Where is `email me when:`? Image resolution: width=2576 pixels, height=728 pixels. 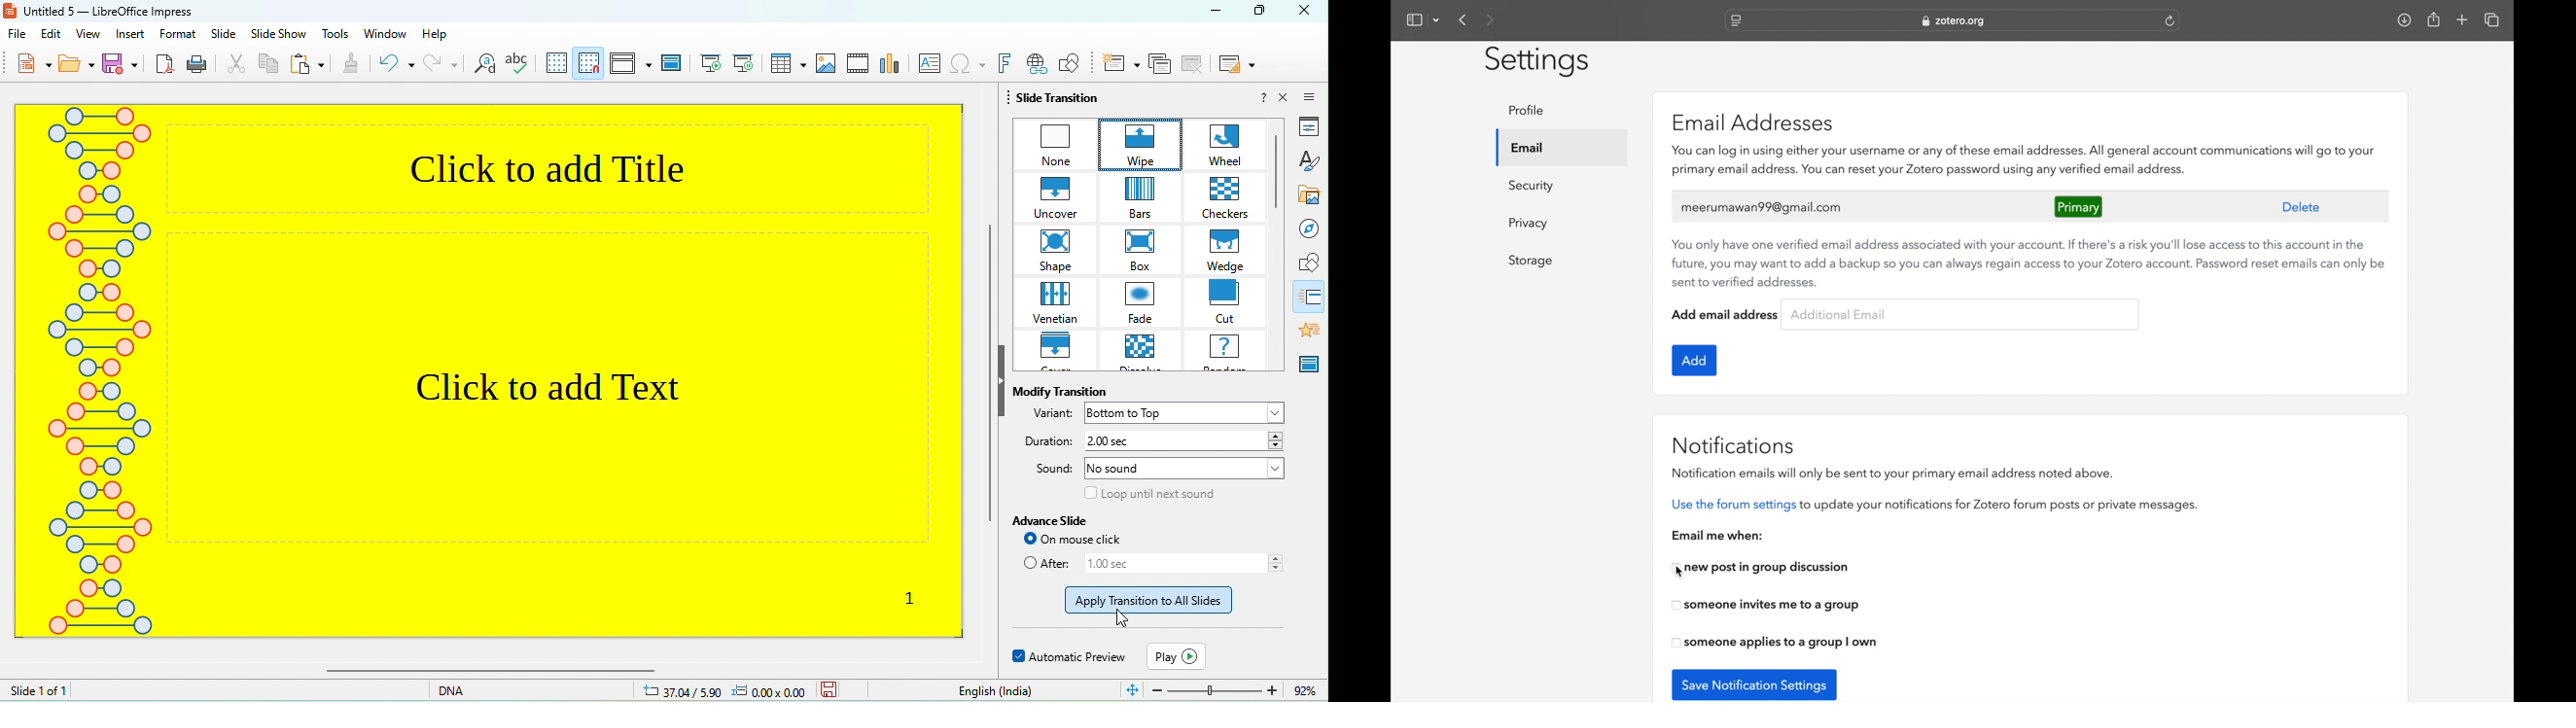 email me when: is located at coordinates (1719, 536).